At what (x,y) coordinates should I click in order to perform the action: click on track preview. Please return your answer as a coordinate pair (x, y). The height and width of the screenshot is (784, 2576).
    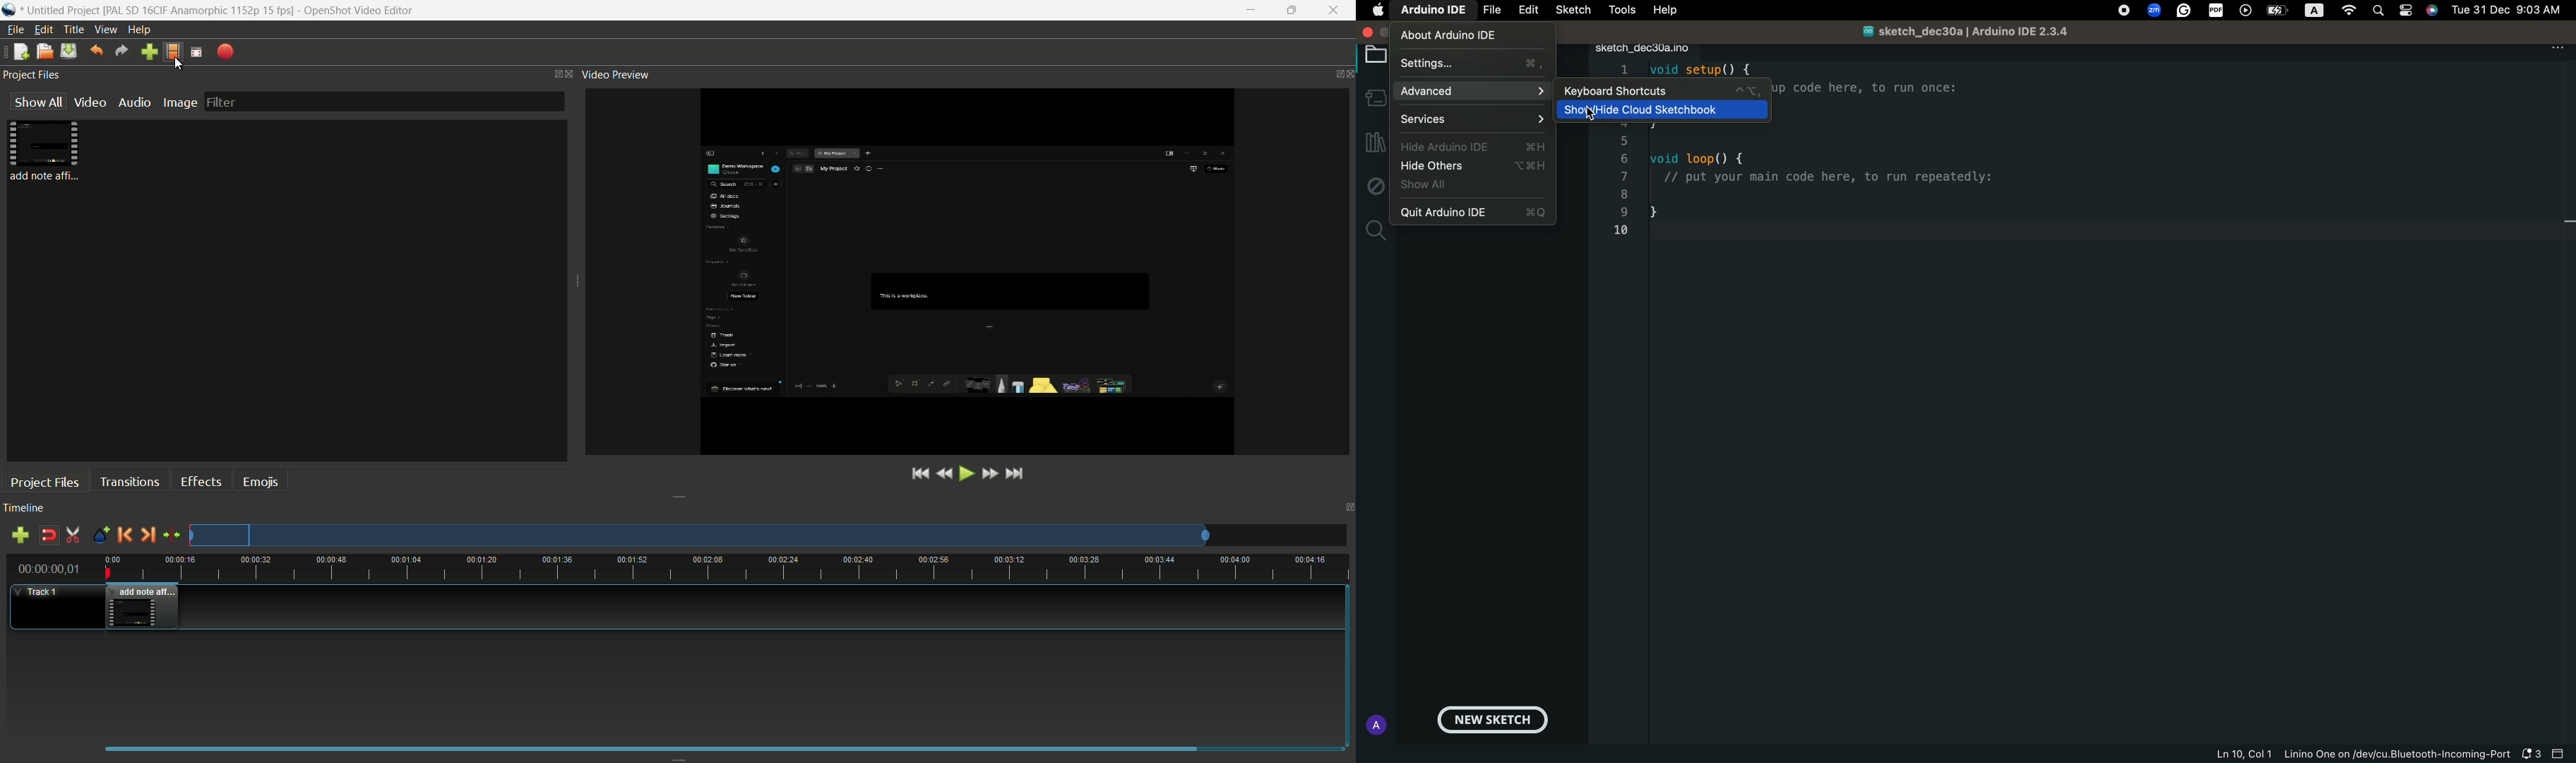
    Looking at the image, I should click on (701, 536).